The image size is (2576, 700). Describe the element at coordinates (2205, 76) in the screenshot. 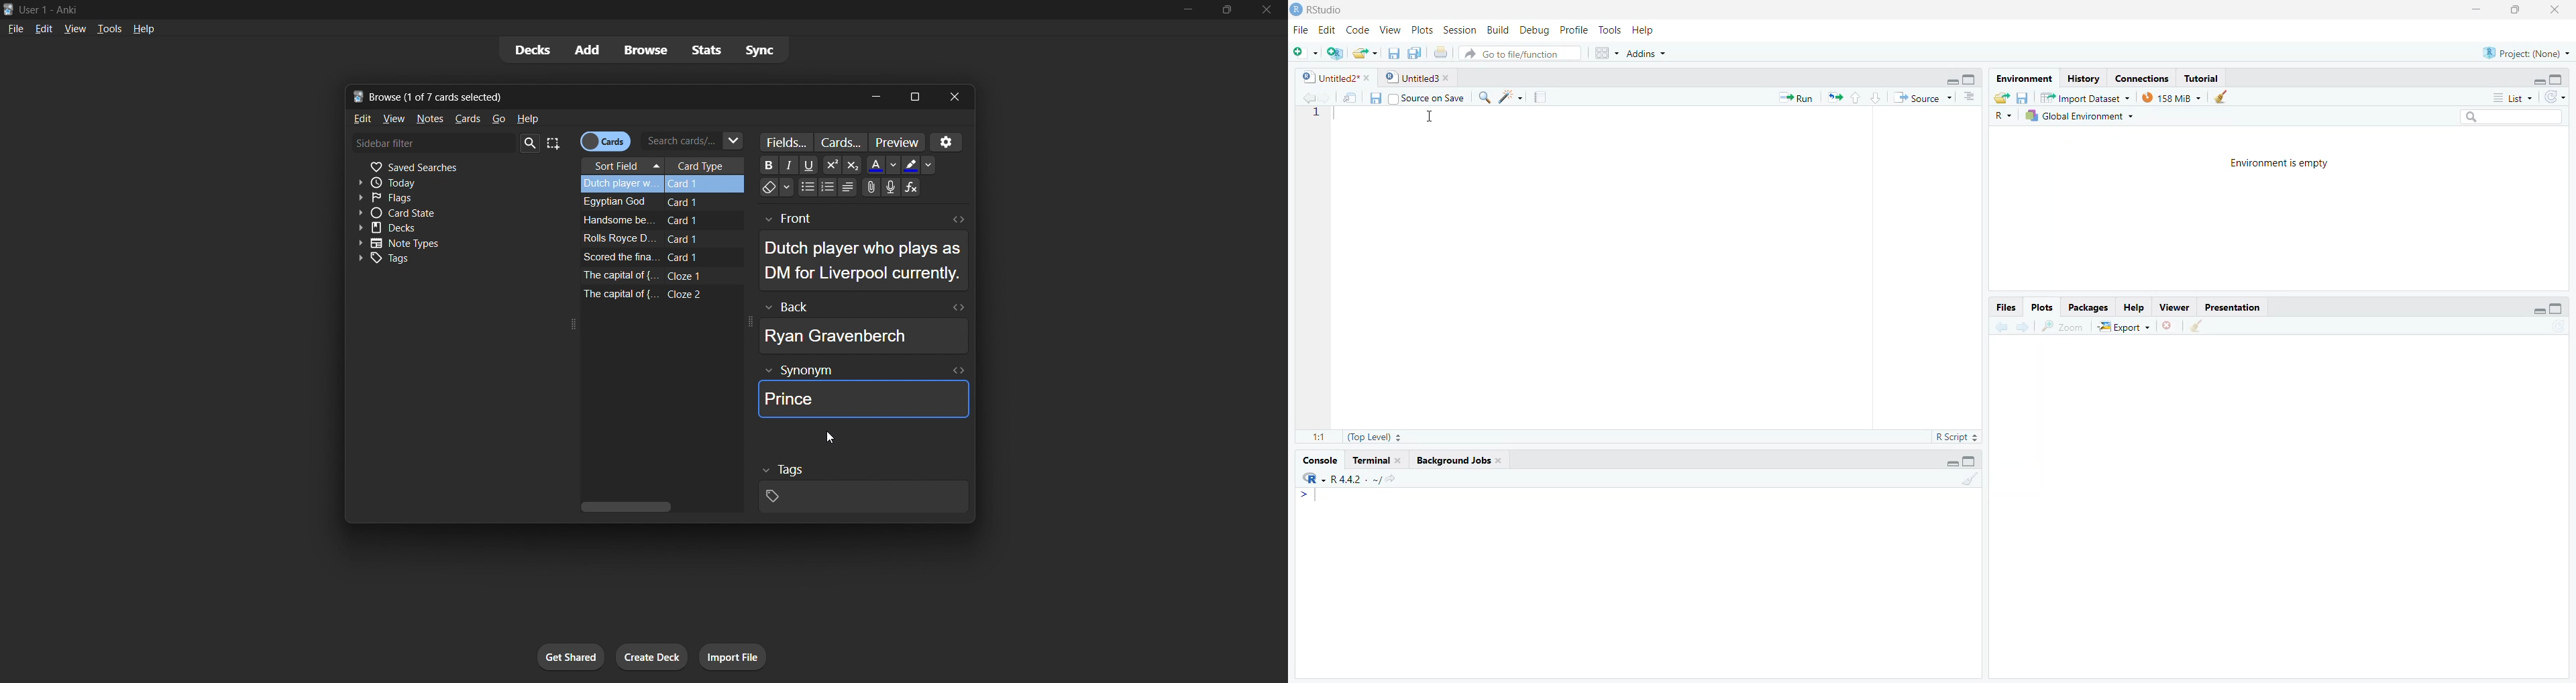

I see `Tutorial` at that location.